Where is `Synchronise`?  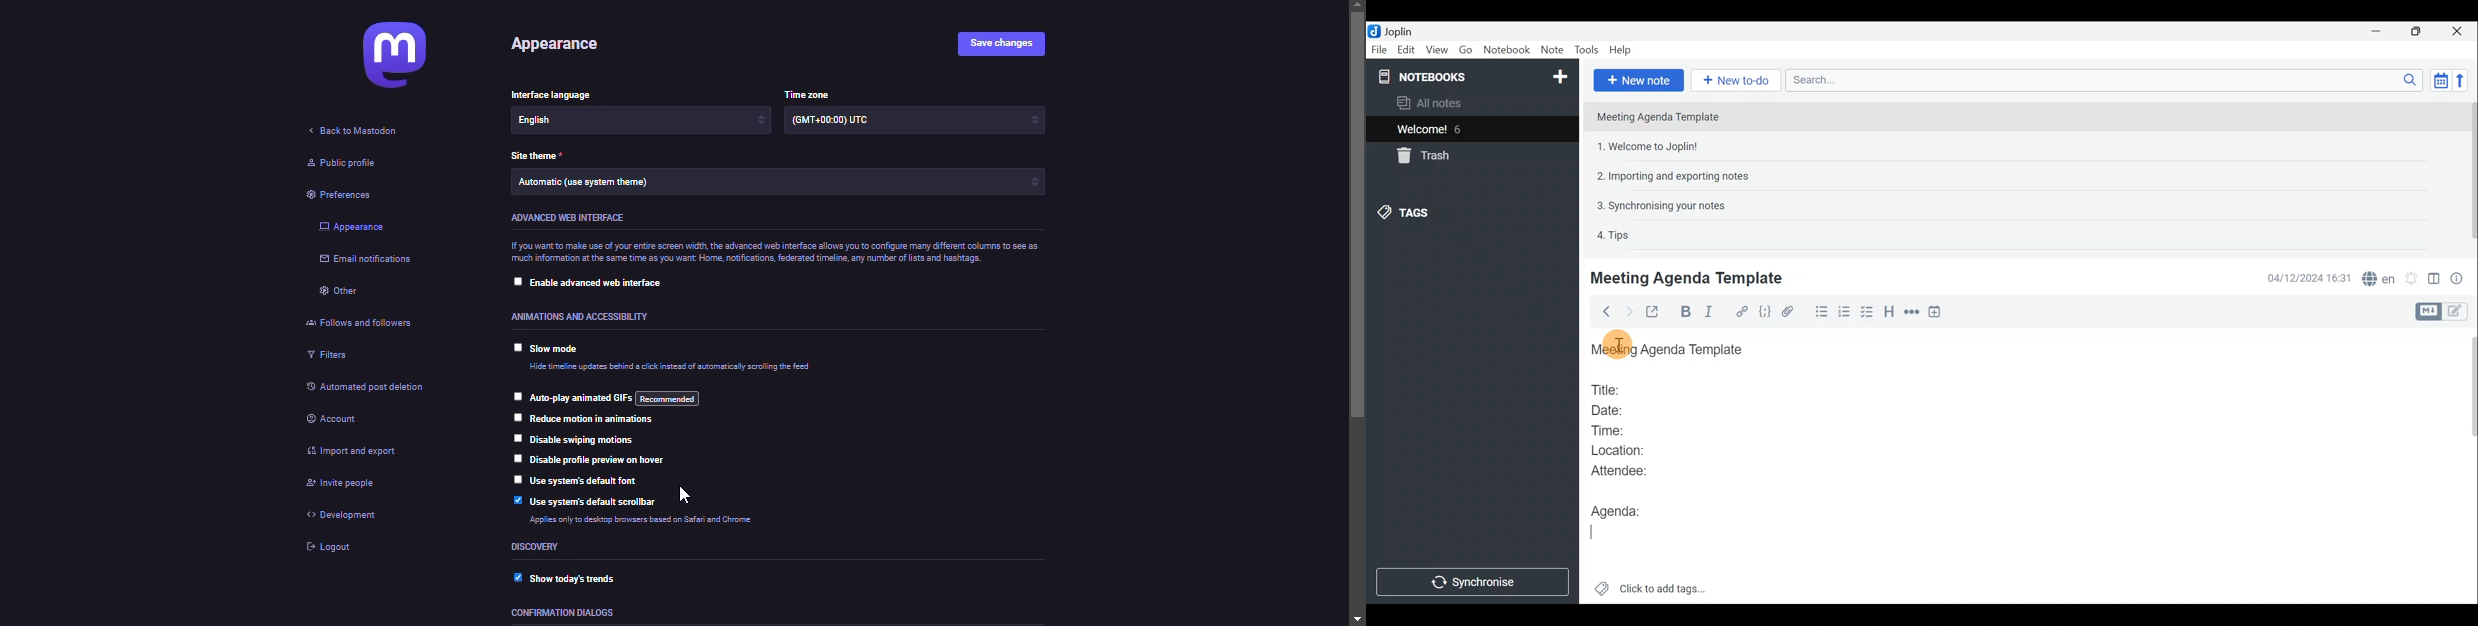 Synchronise is located at coordinates (1472, 583).